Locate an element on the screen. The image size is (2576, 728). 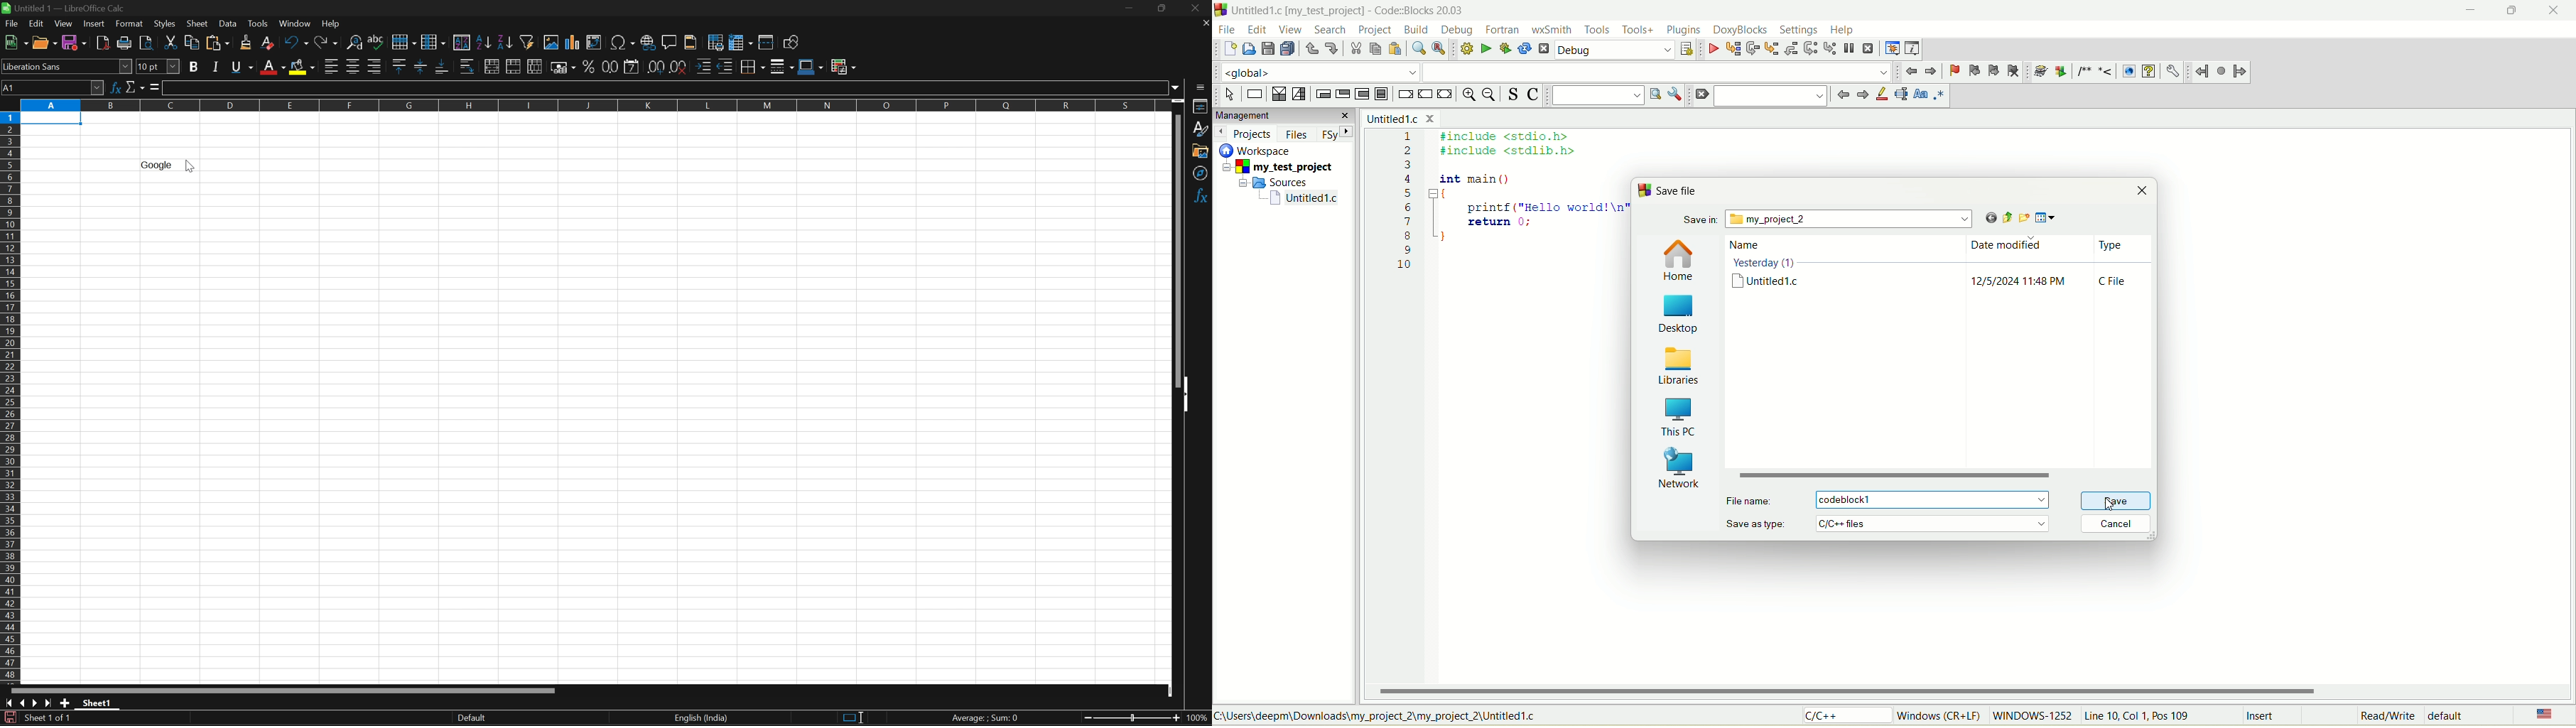
Scroll to next sheet is located at coordinates (34, 704).